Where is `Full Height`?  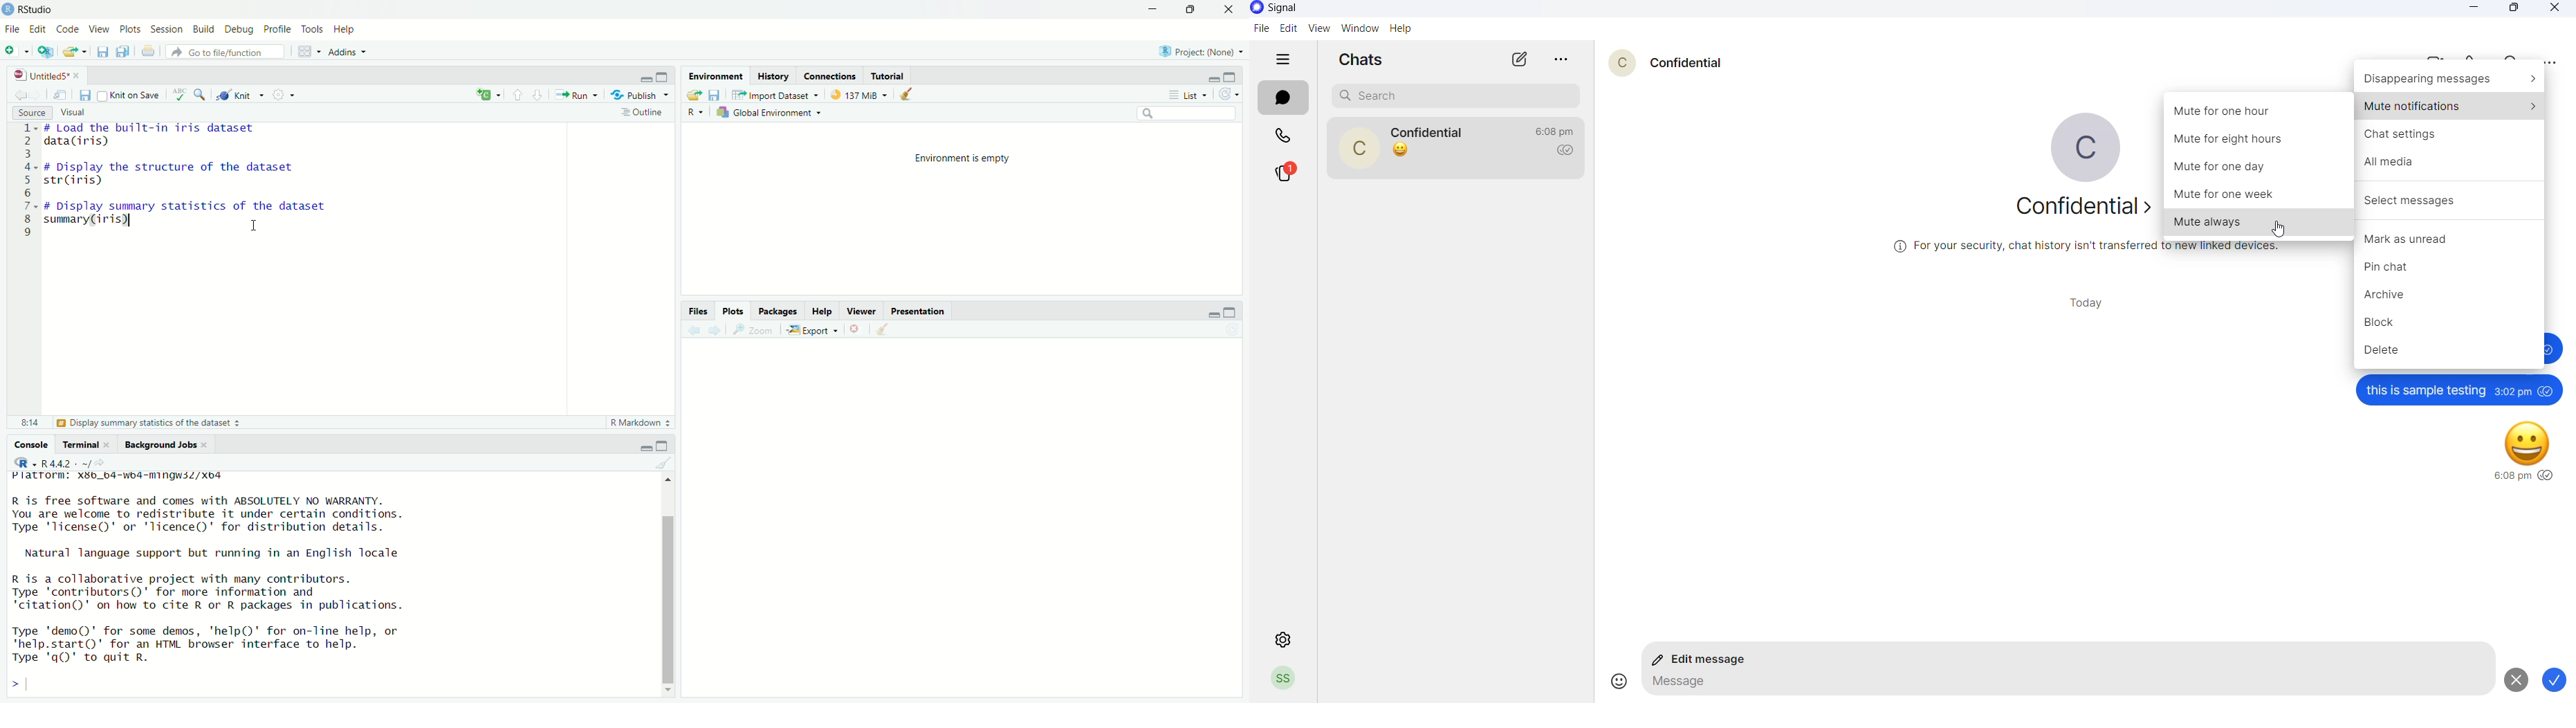
Full Height is located at coordinates (664, 445).